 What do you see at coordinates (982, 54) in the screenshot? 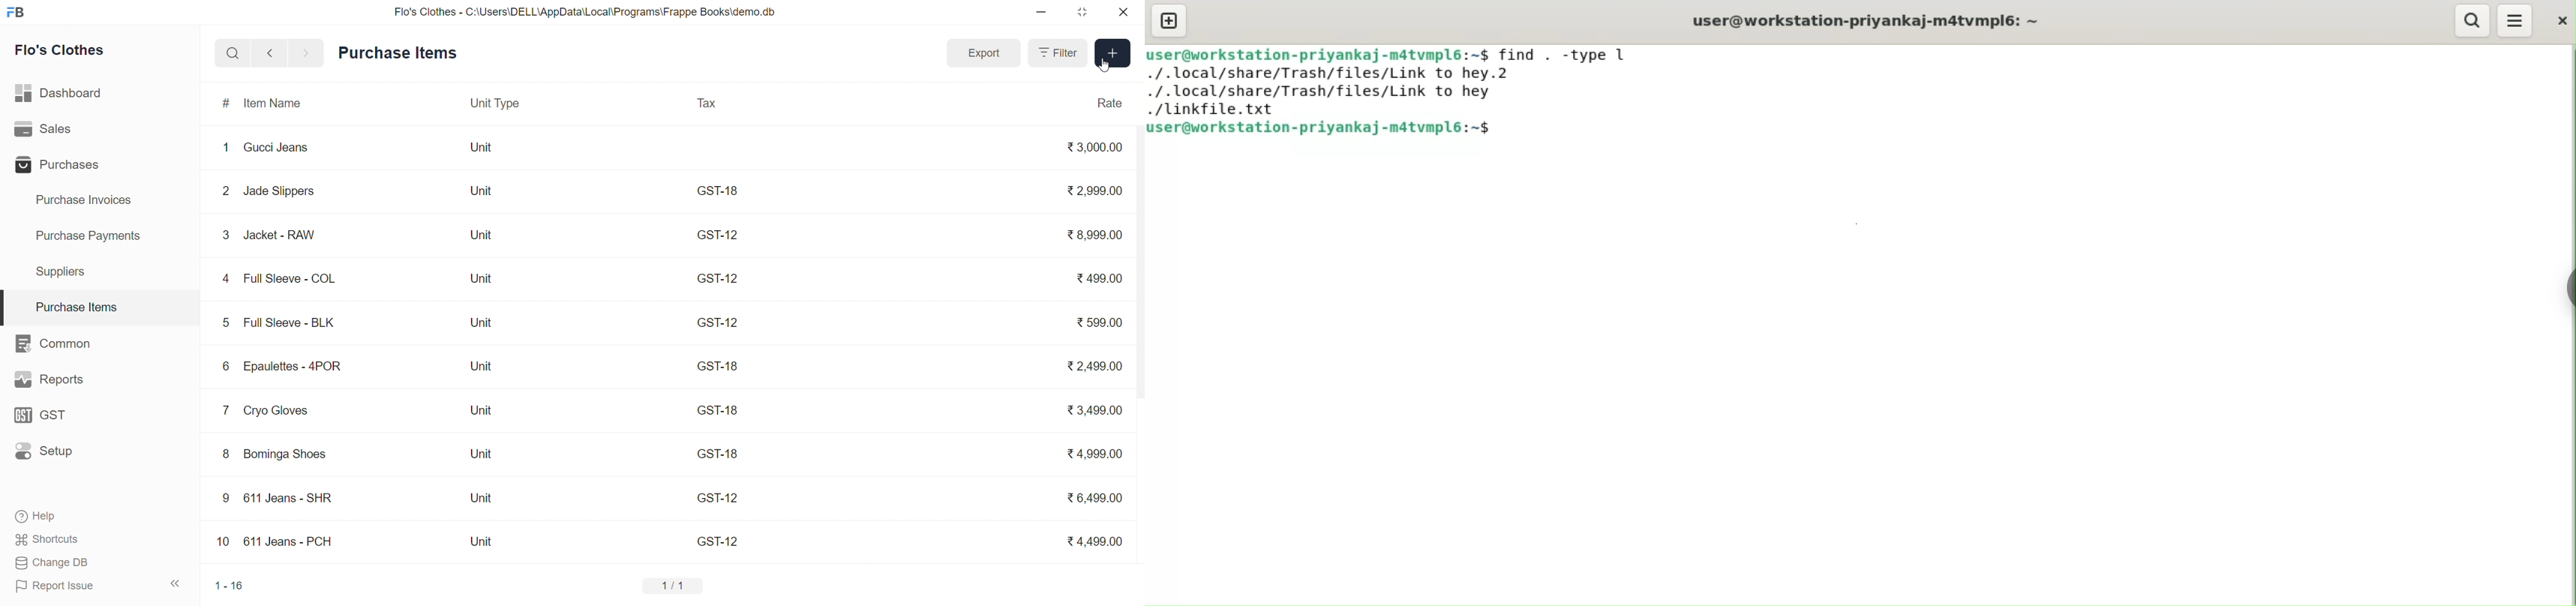
I see `Export` at bounding box center [982, 54].